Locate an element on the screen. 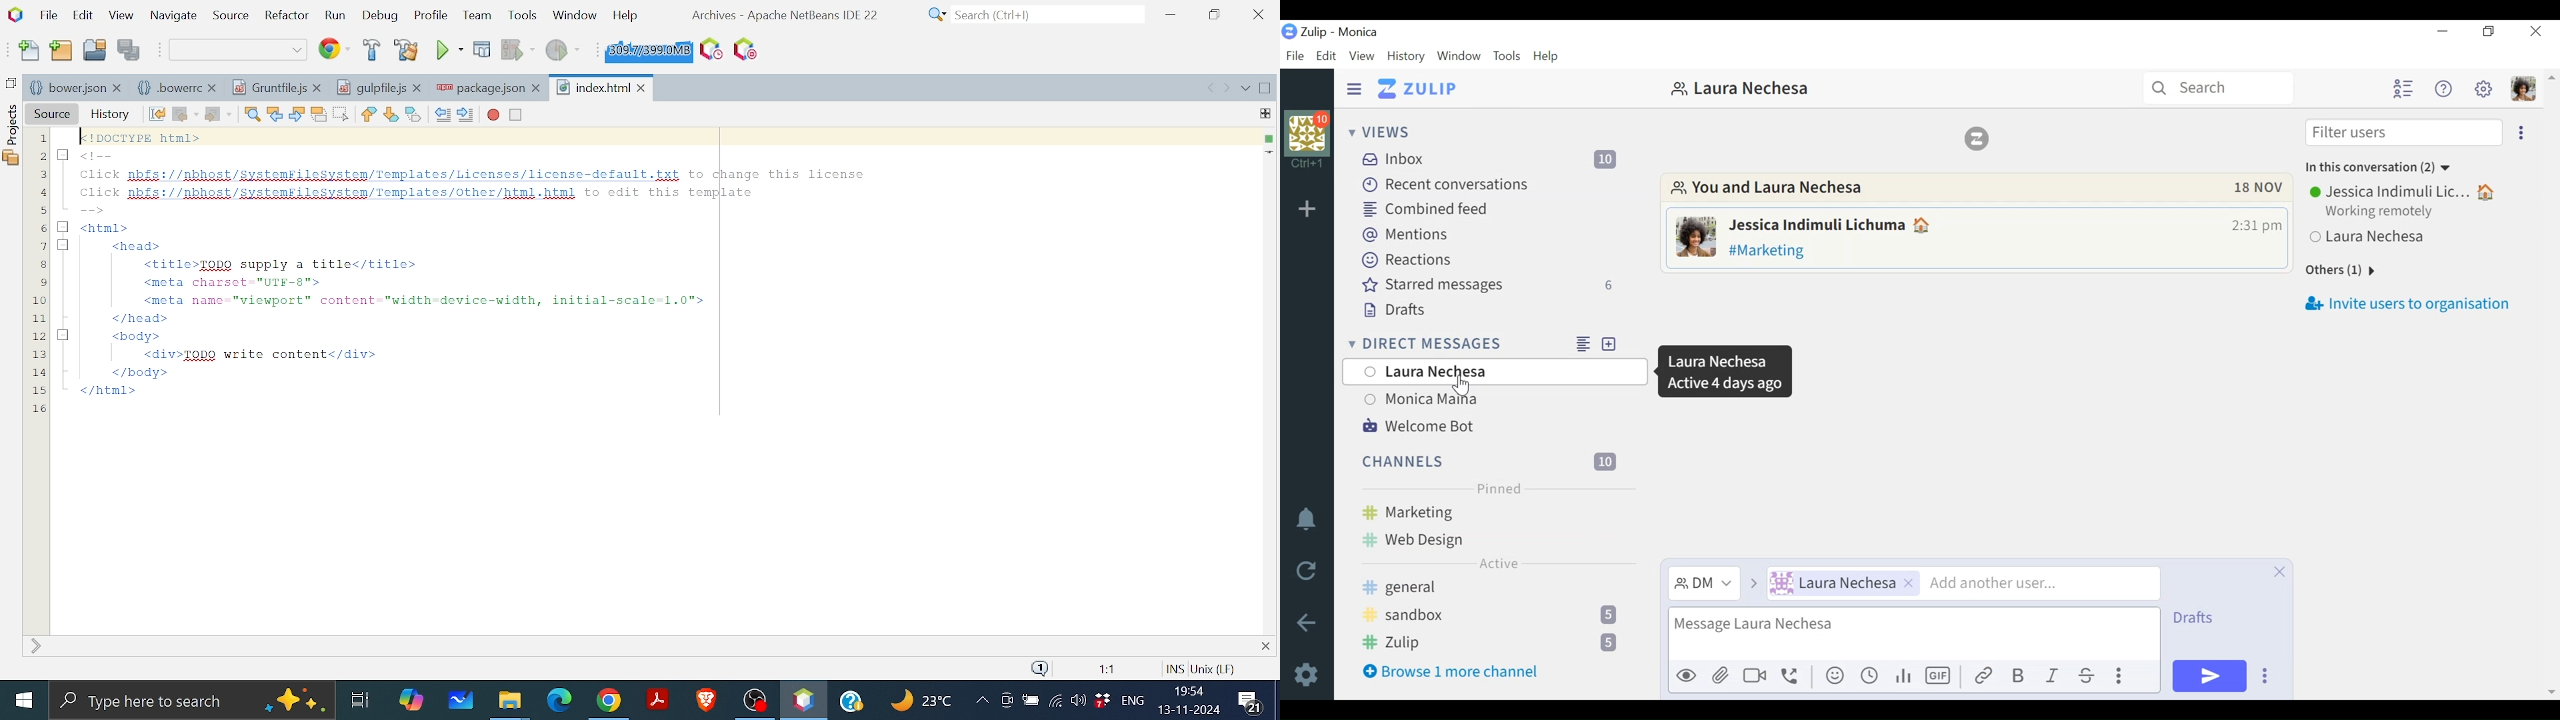 Image resolution: width=2576 pixels, height=728 pixels. user is located at coordinates (2414, 214).